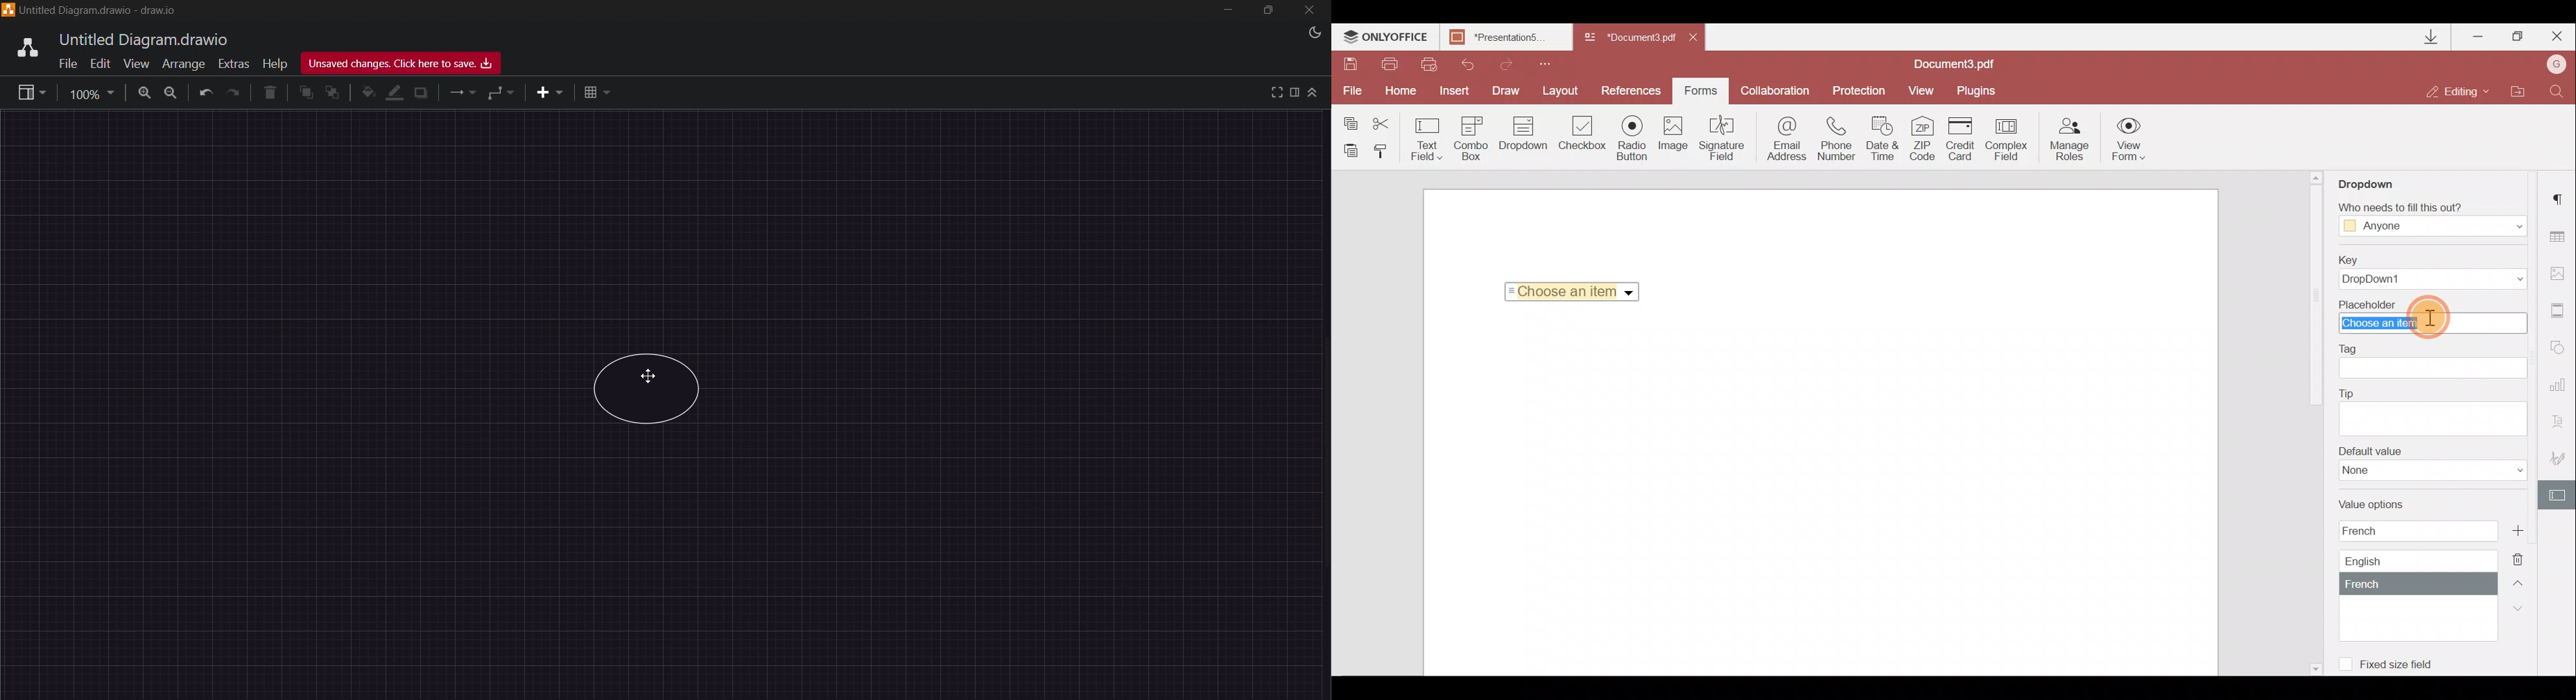 The width and height of the screenshot is (2576, 700). I want to click on ZIP code, so click(1927, 141).